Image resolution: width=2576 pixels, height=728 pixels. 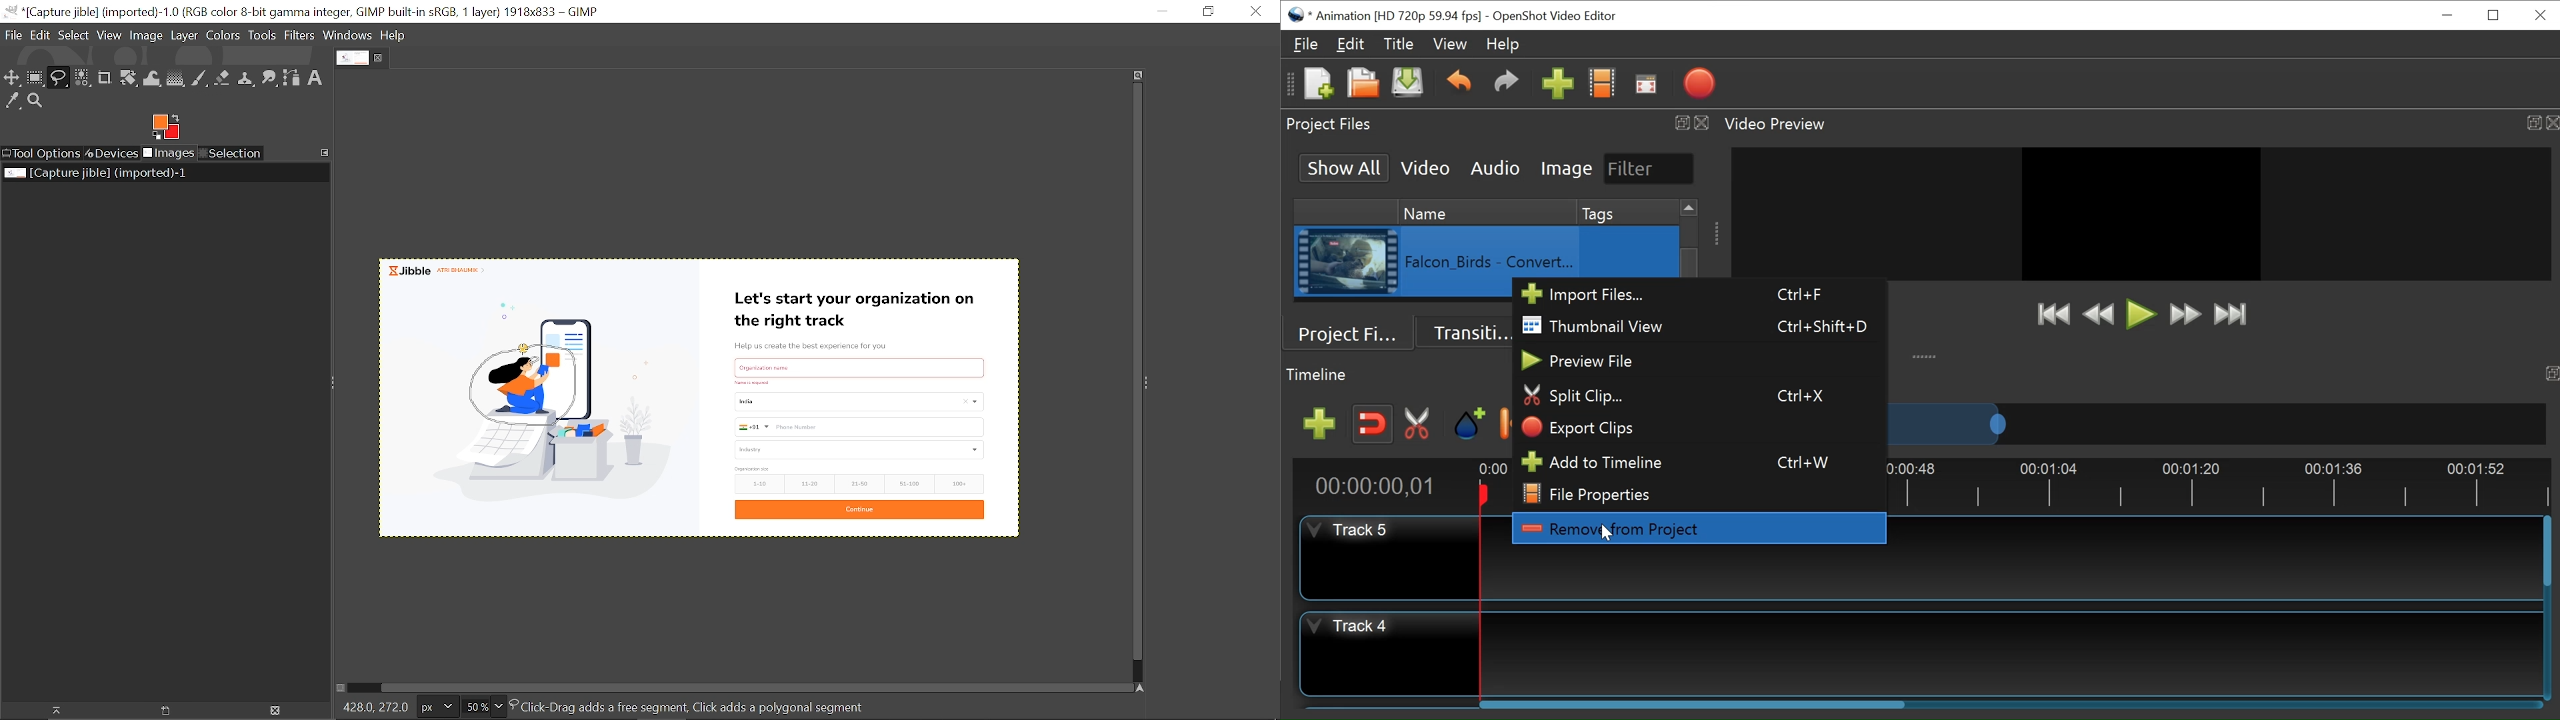 I want to click on Raise dispaly, so click(x=50, y=711).